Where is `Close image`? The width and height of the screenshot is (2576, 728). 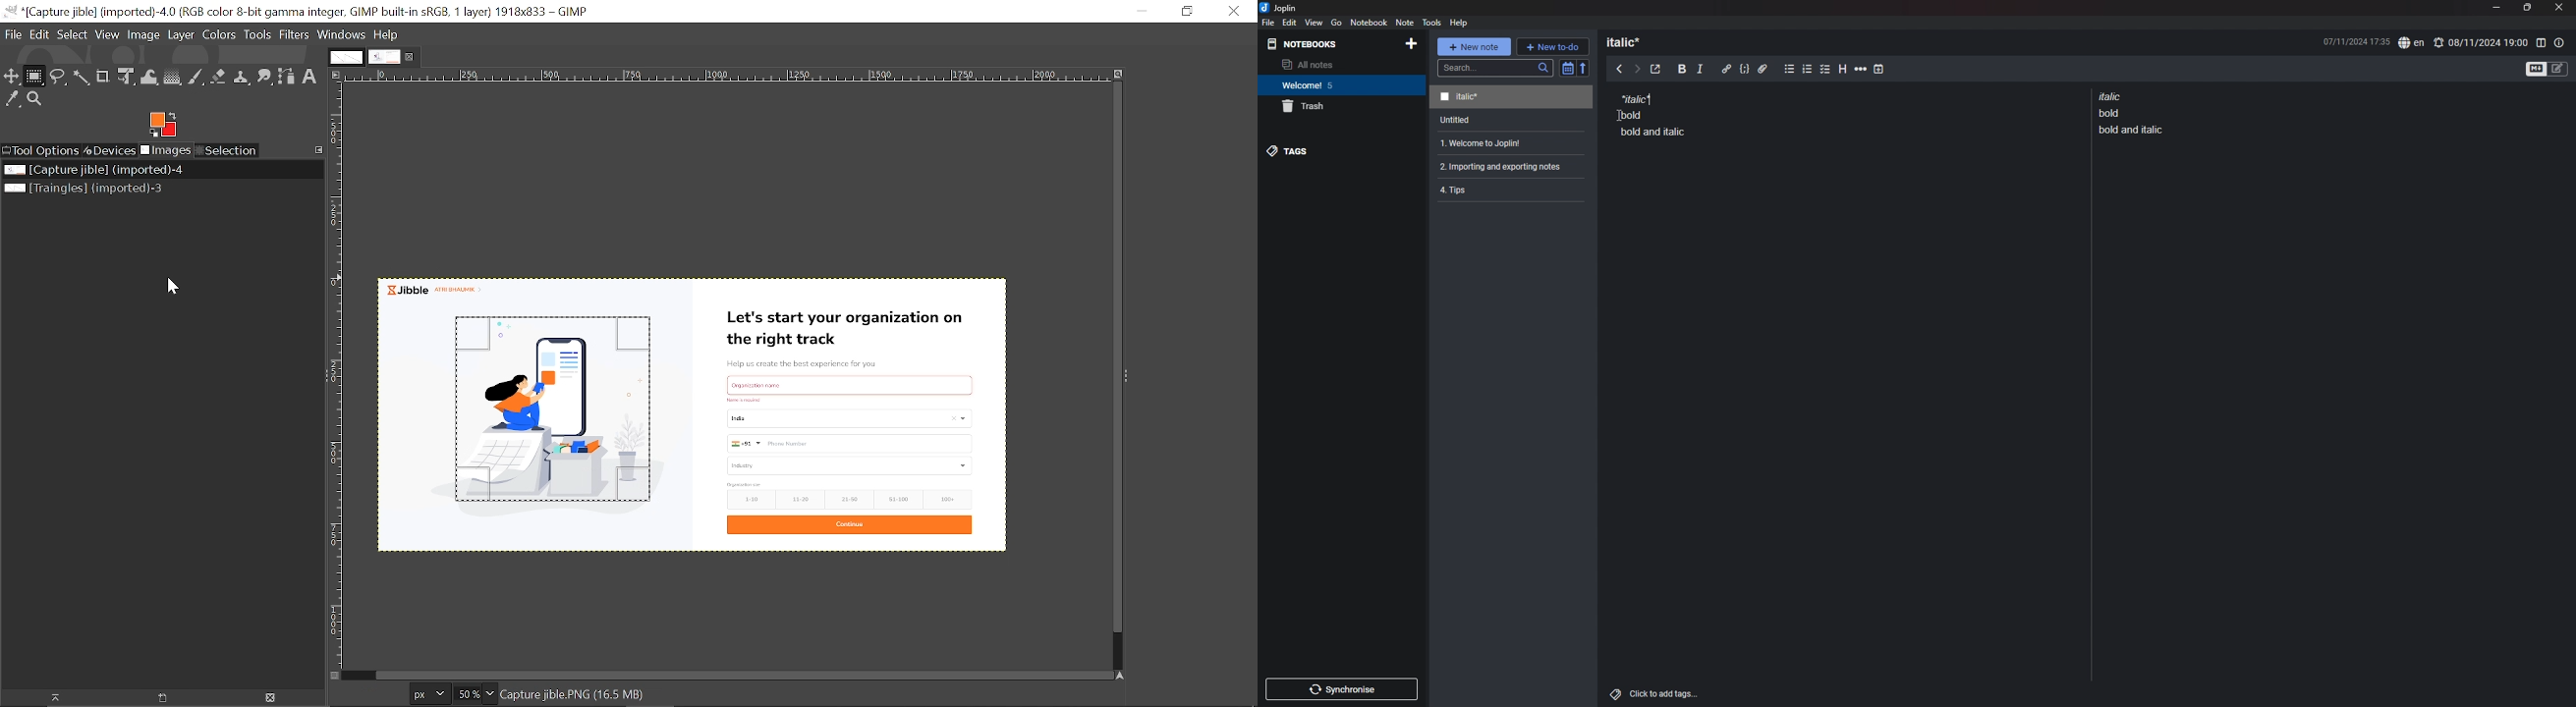 Close image is located at coordinates (273, 697).